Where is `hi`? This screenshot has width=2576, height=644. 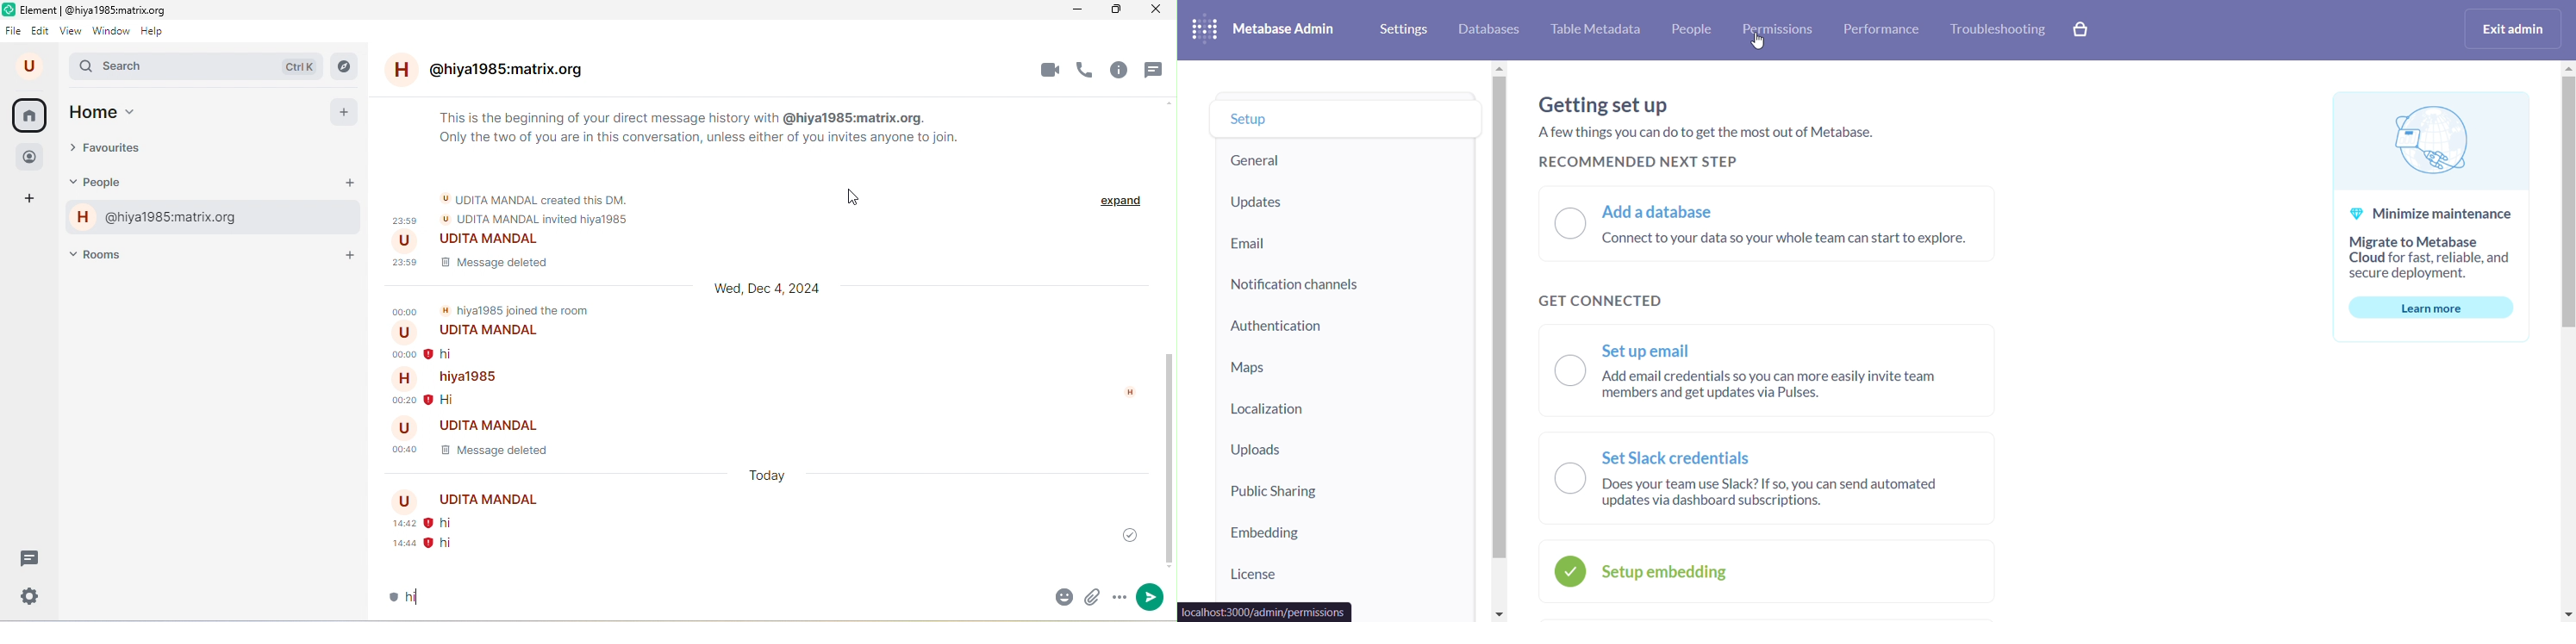
hi is located at coordinates (458, 400).